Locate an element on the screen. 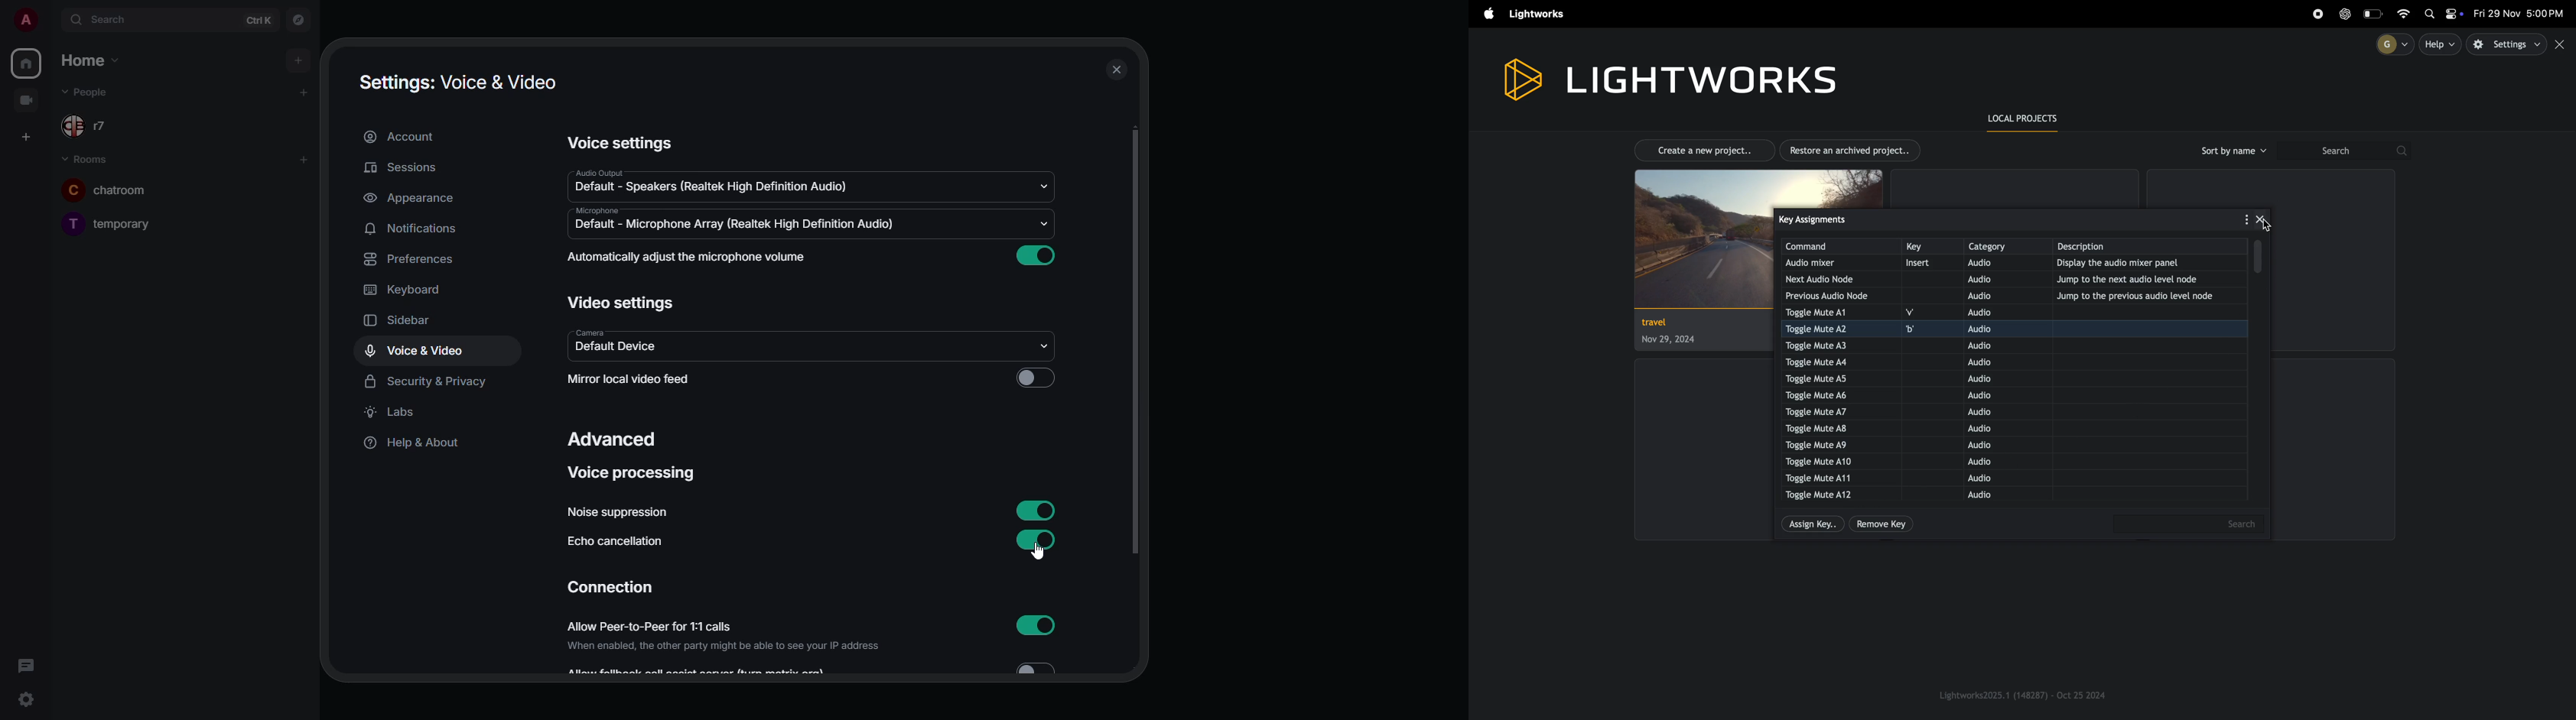 This screenshot has height=728, width=2576. ctrl K is located at coordinates (260, 20).